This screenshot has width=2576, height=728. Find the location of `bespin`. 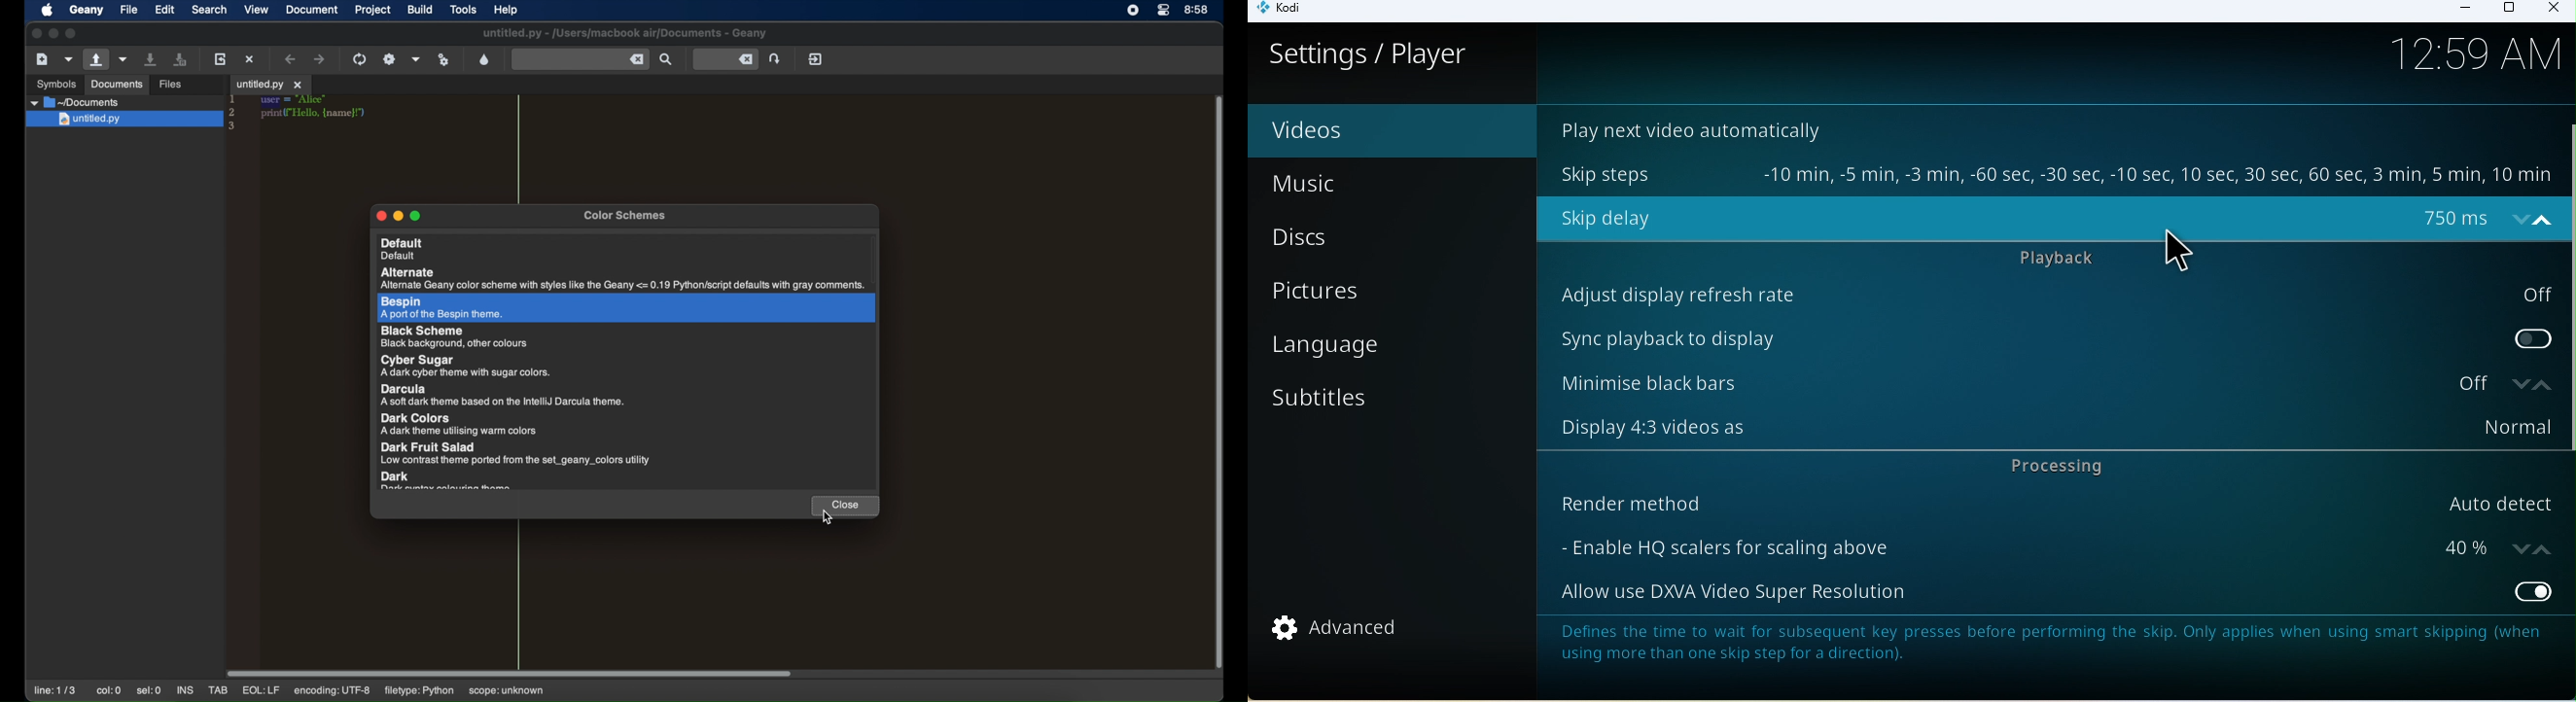

bespin is located at coordinates (442, 308).